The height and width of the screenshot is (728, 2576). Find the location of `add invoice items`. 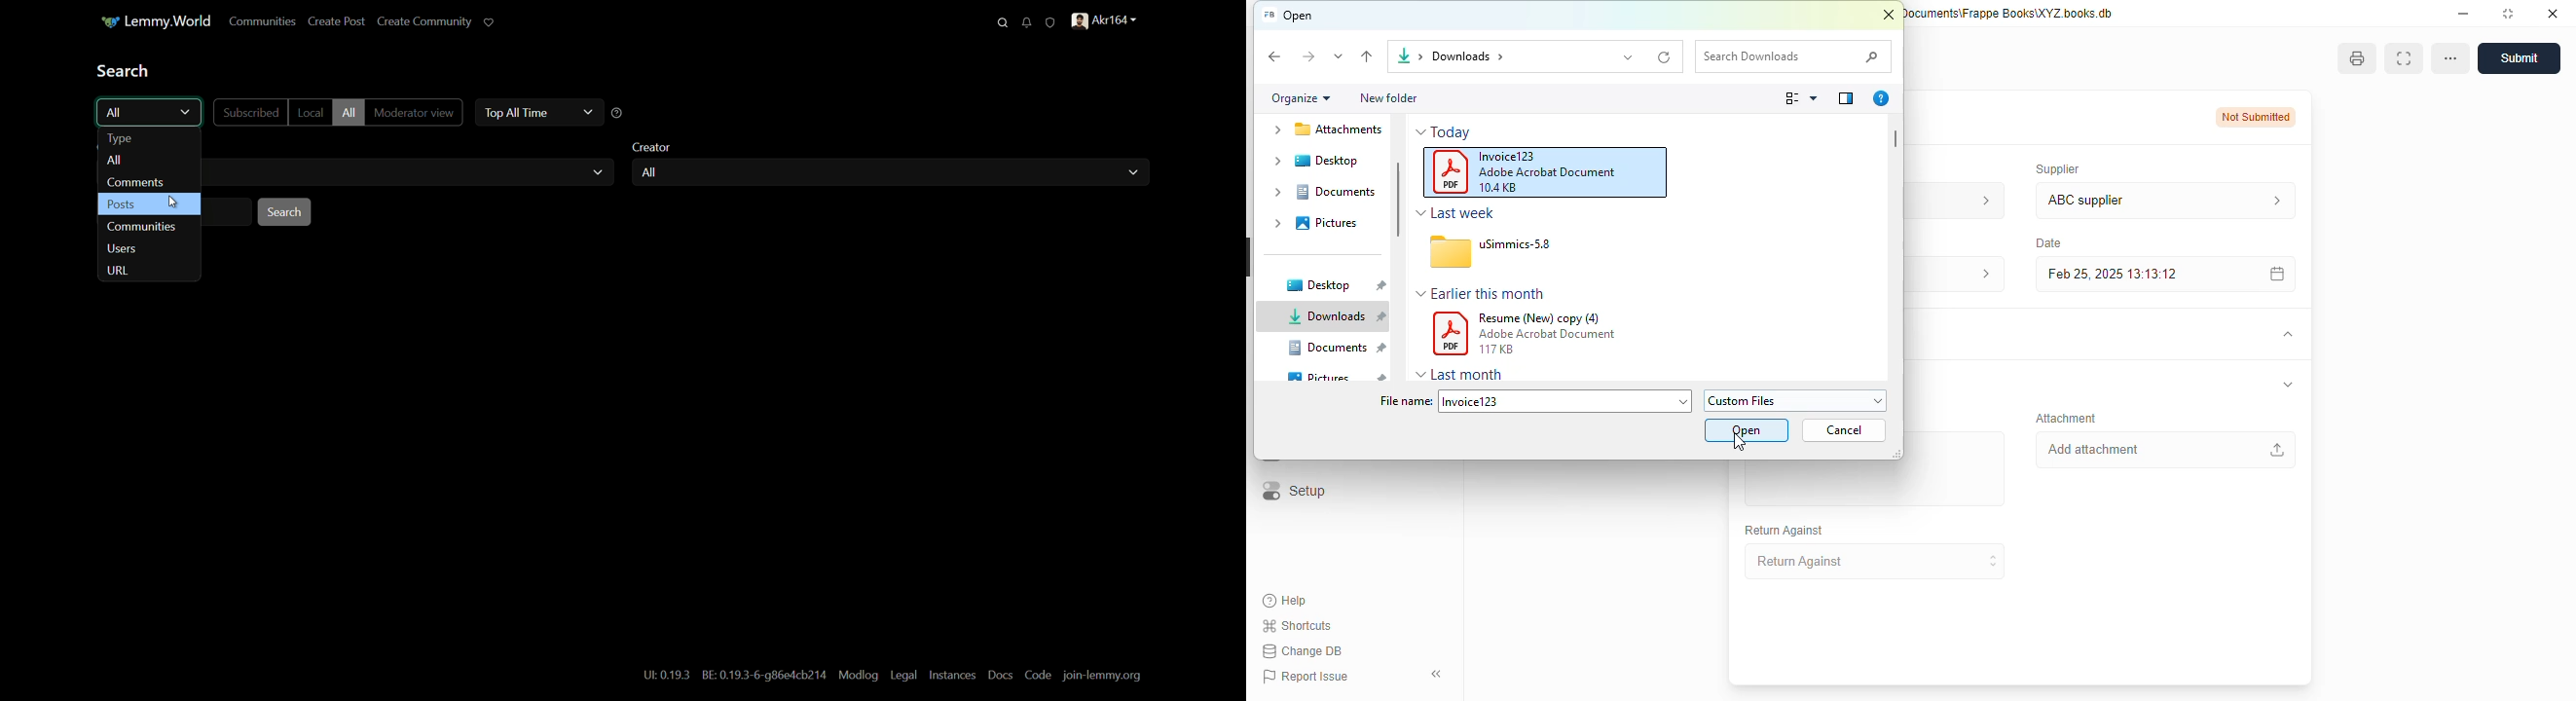

add invoice items is located at coordinates (1873, 484).